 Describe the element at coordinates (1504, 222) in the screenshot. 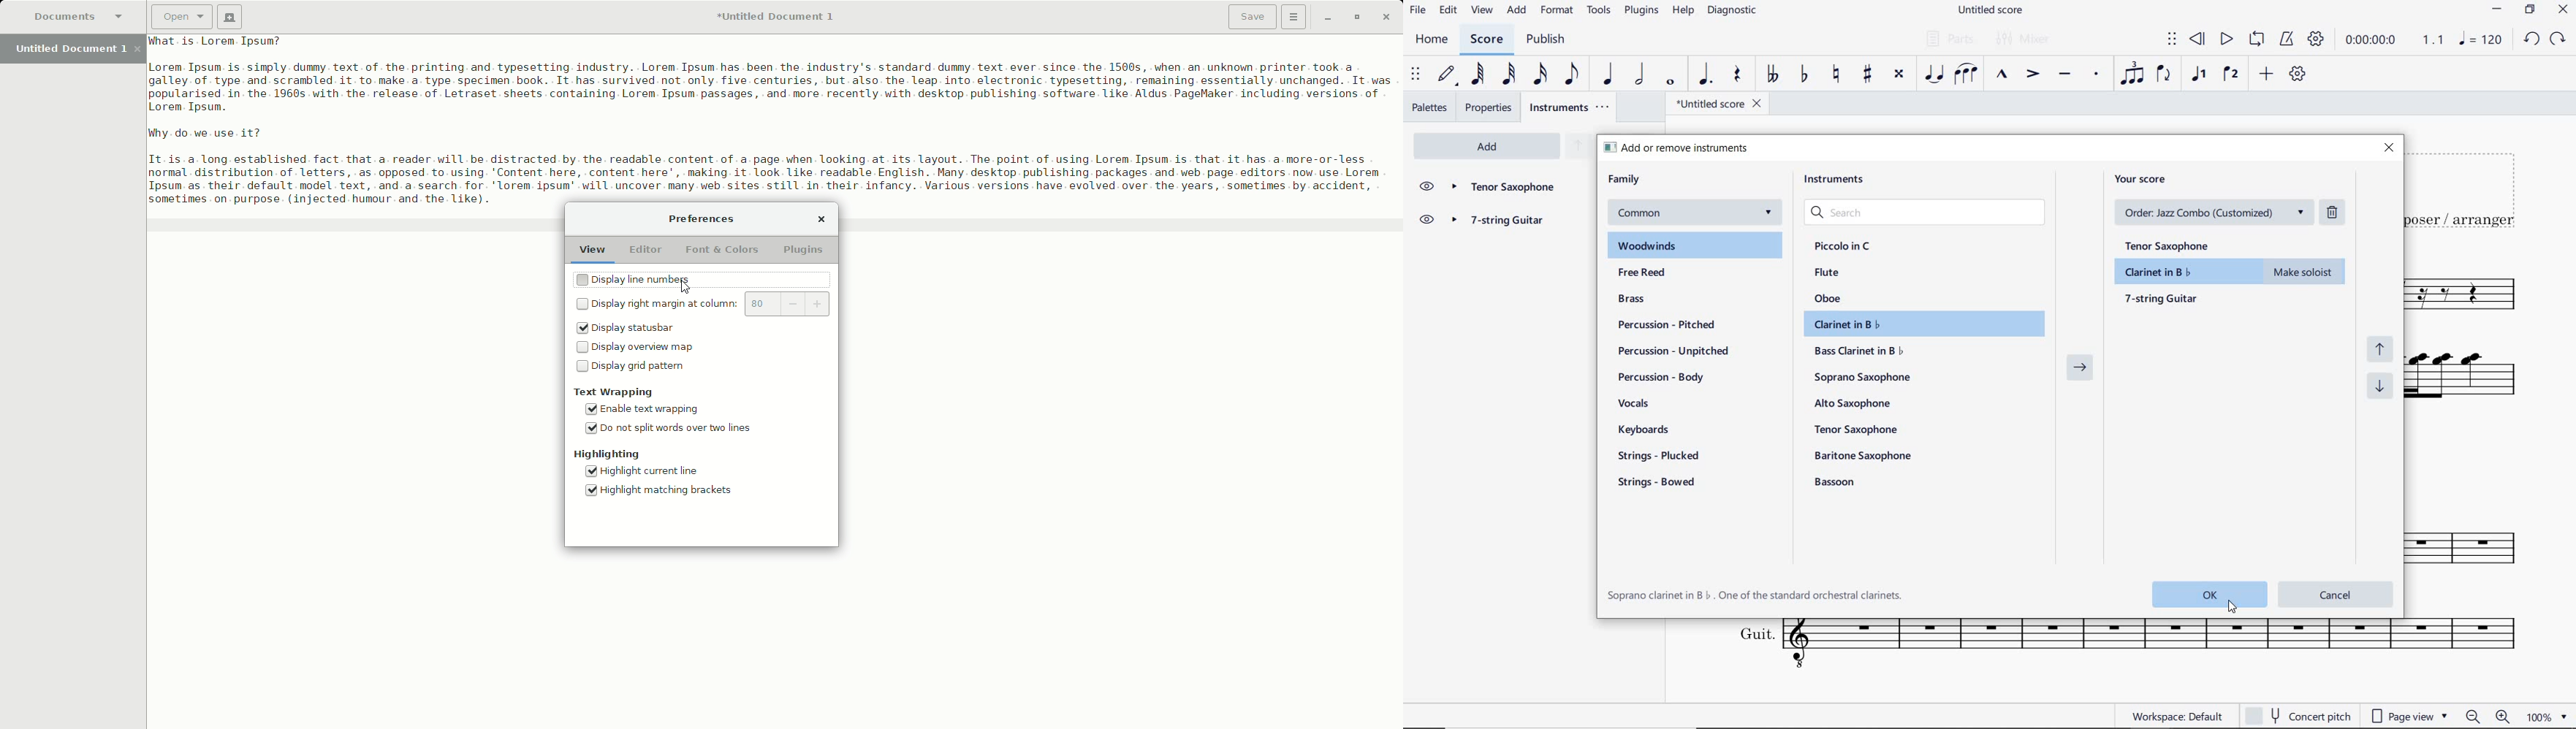

I see `7 string guitar` at that location.